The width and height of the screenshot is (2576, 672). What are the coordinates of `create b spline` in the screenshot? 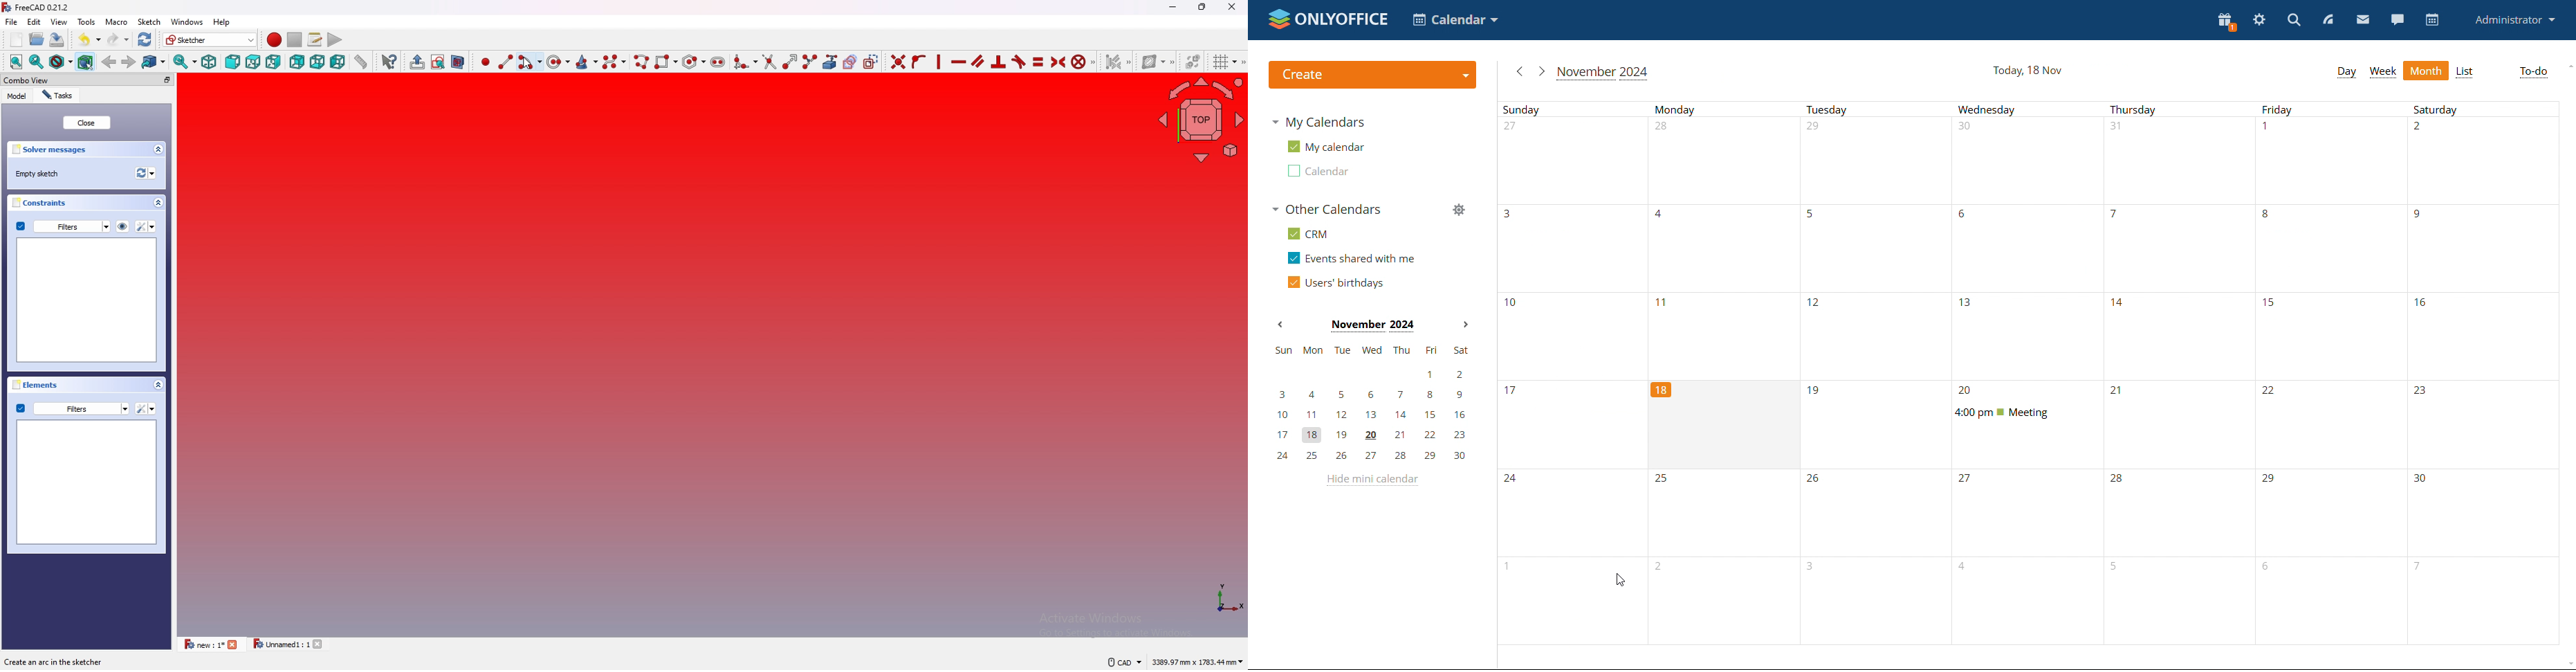 It's located at (614, 62).